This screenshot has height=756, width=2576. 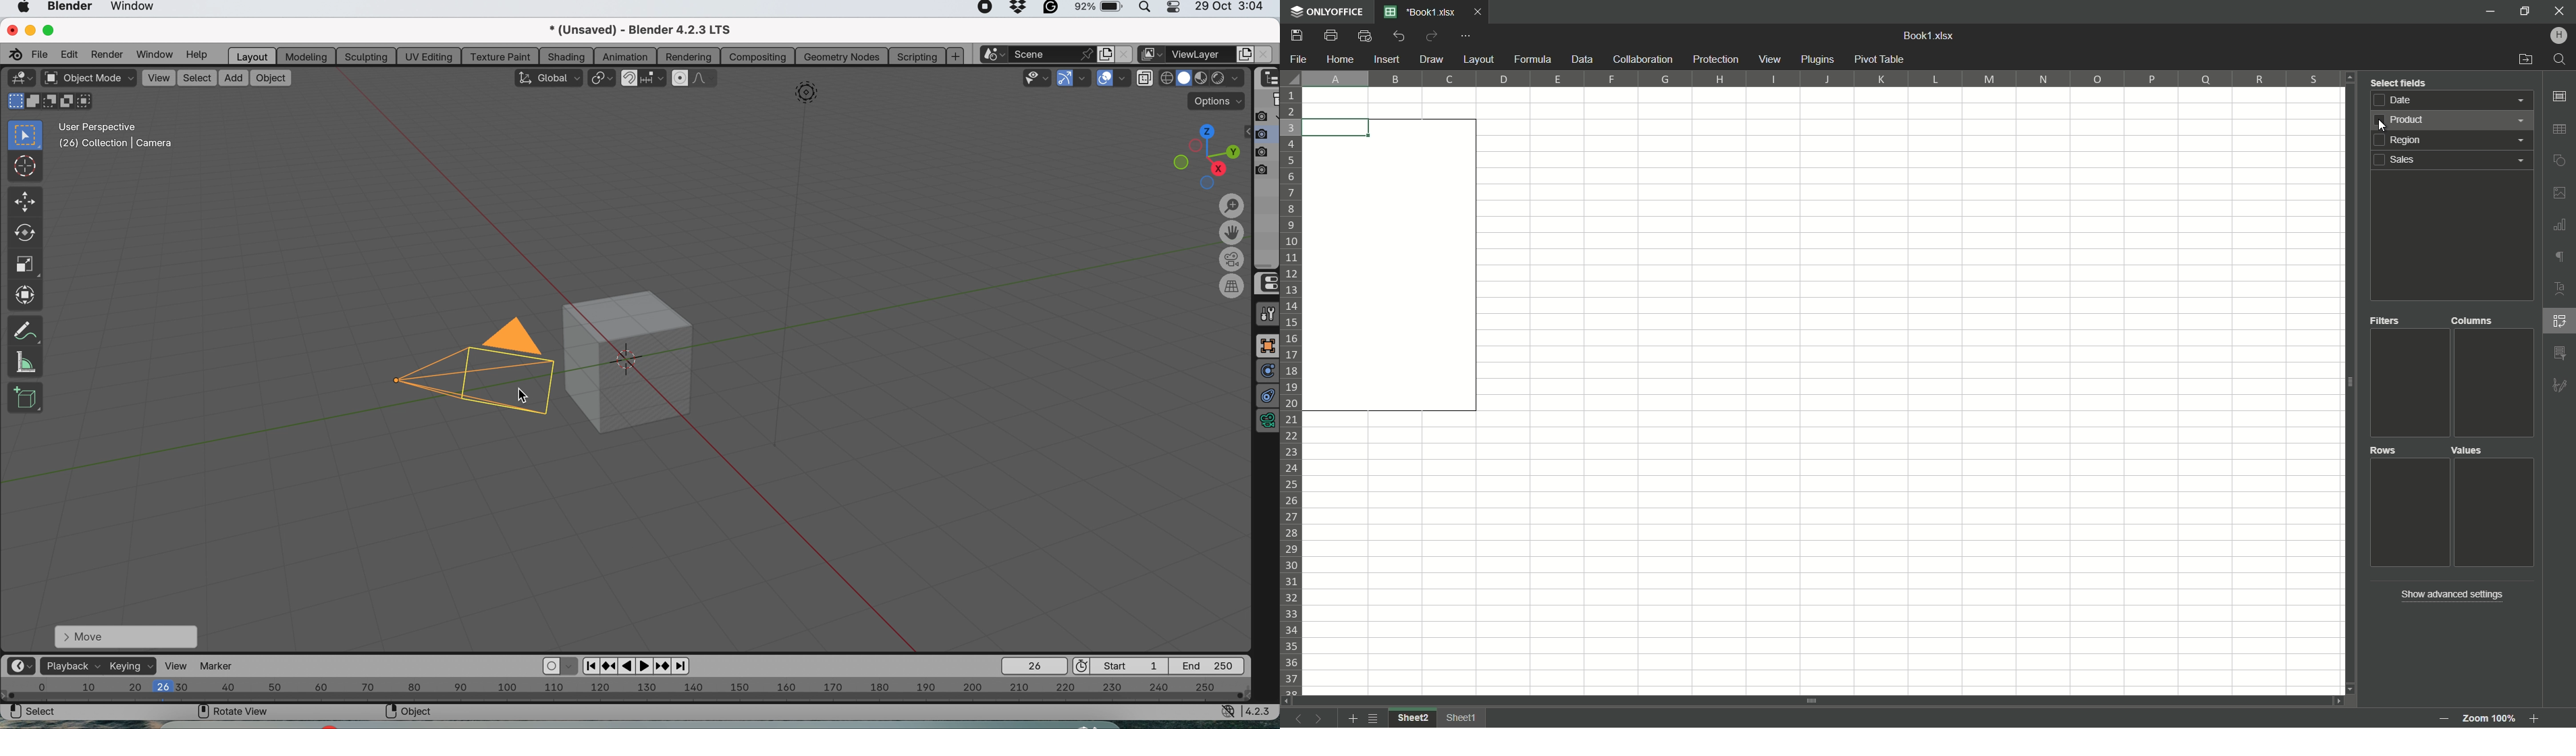 I want to click on rows, so click(x=2385, y=452).